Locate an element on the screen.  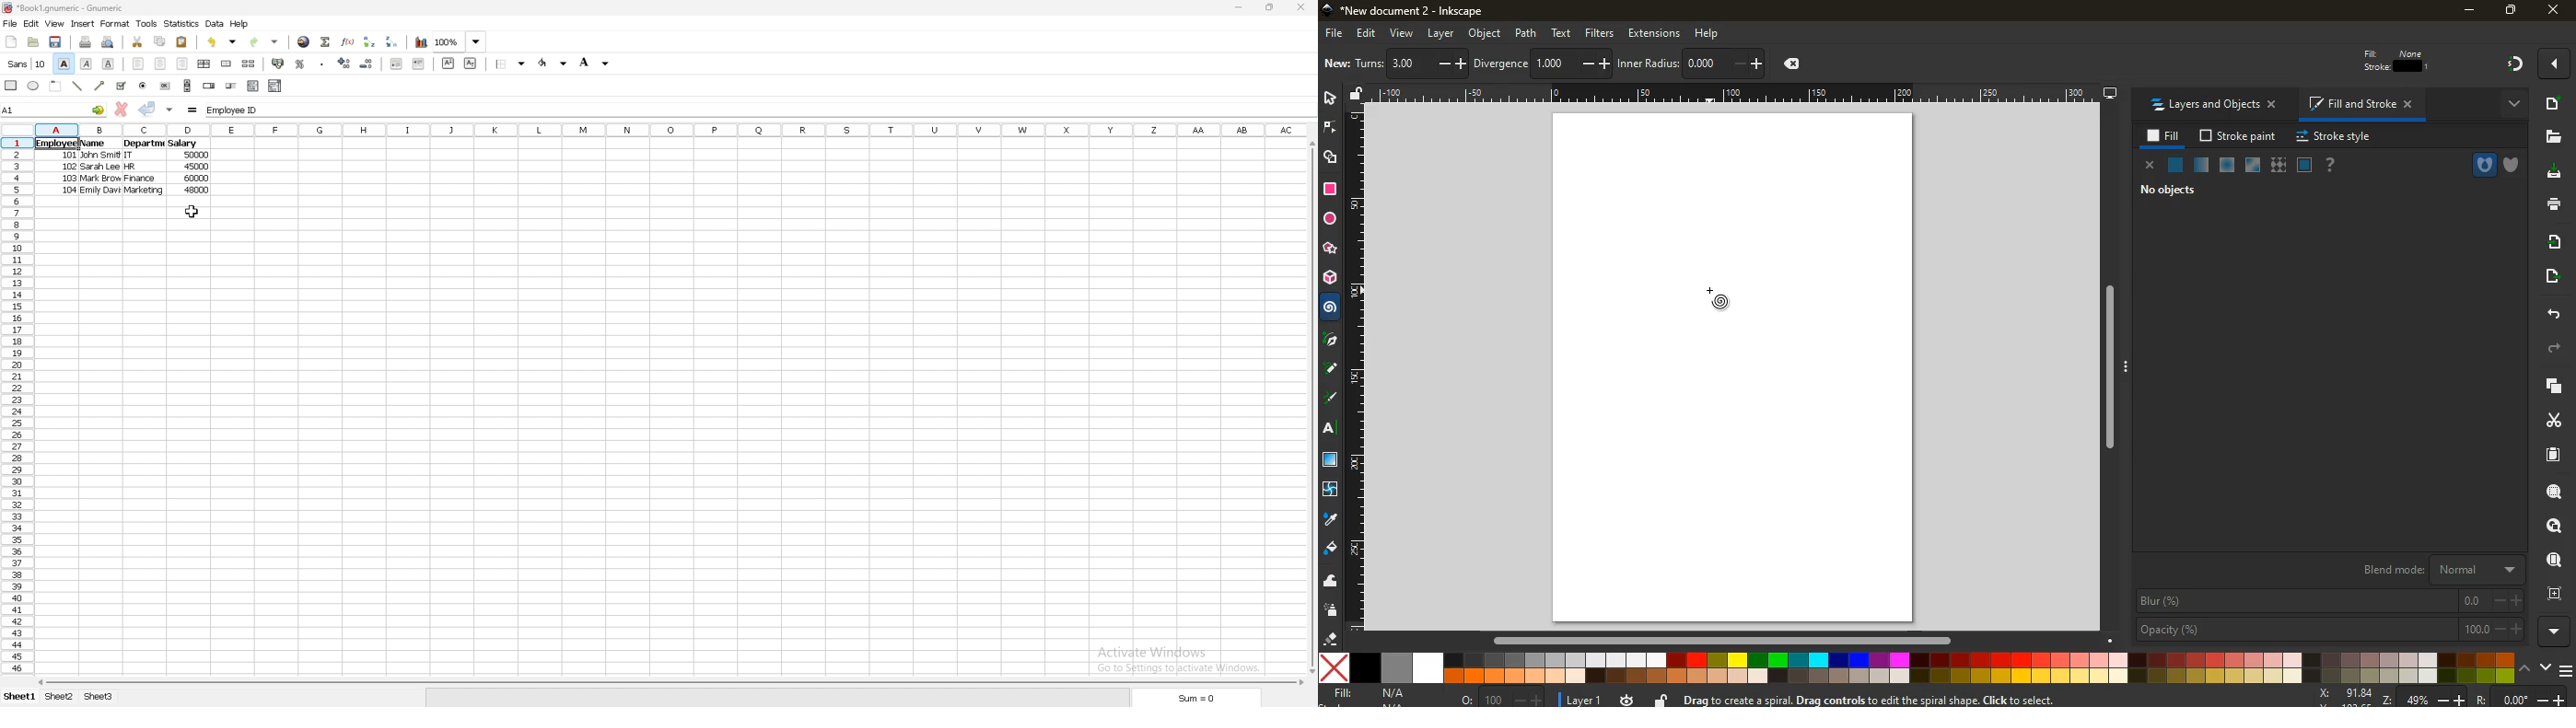
48000 is located at coordinates (197, 190).